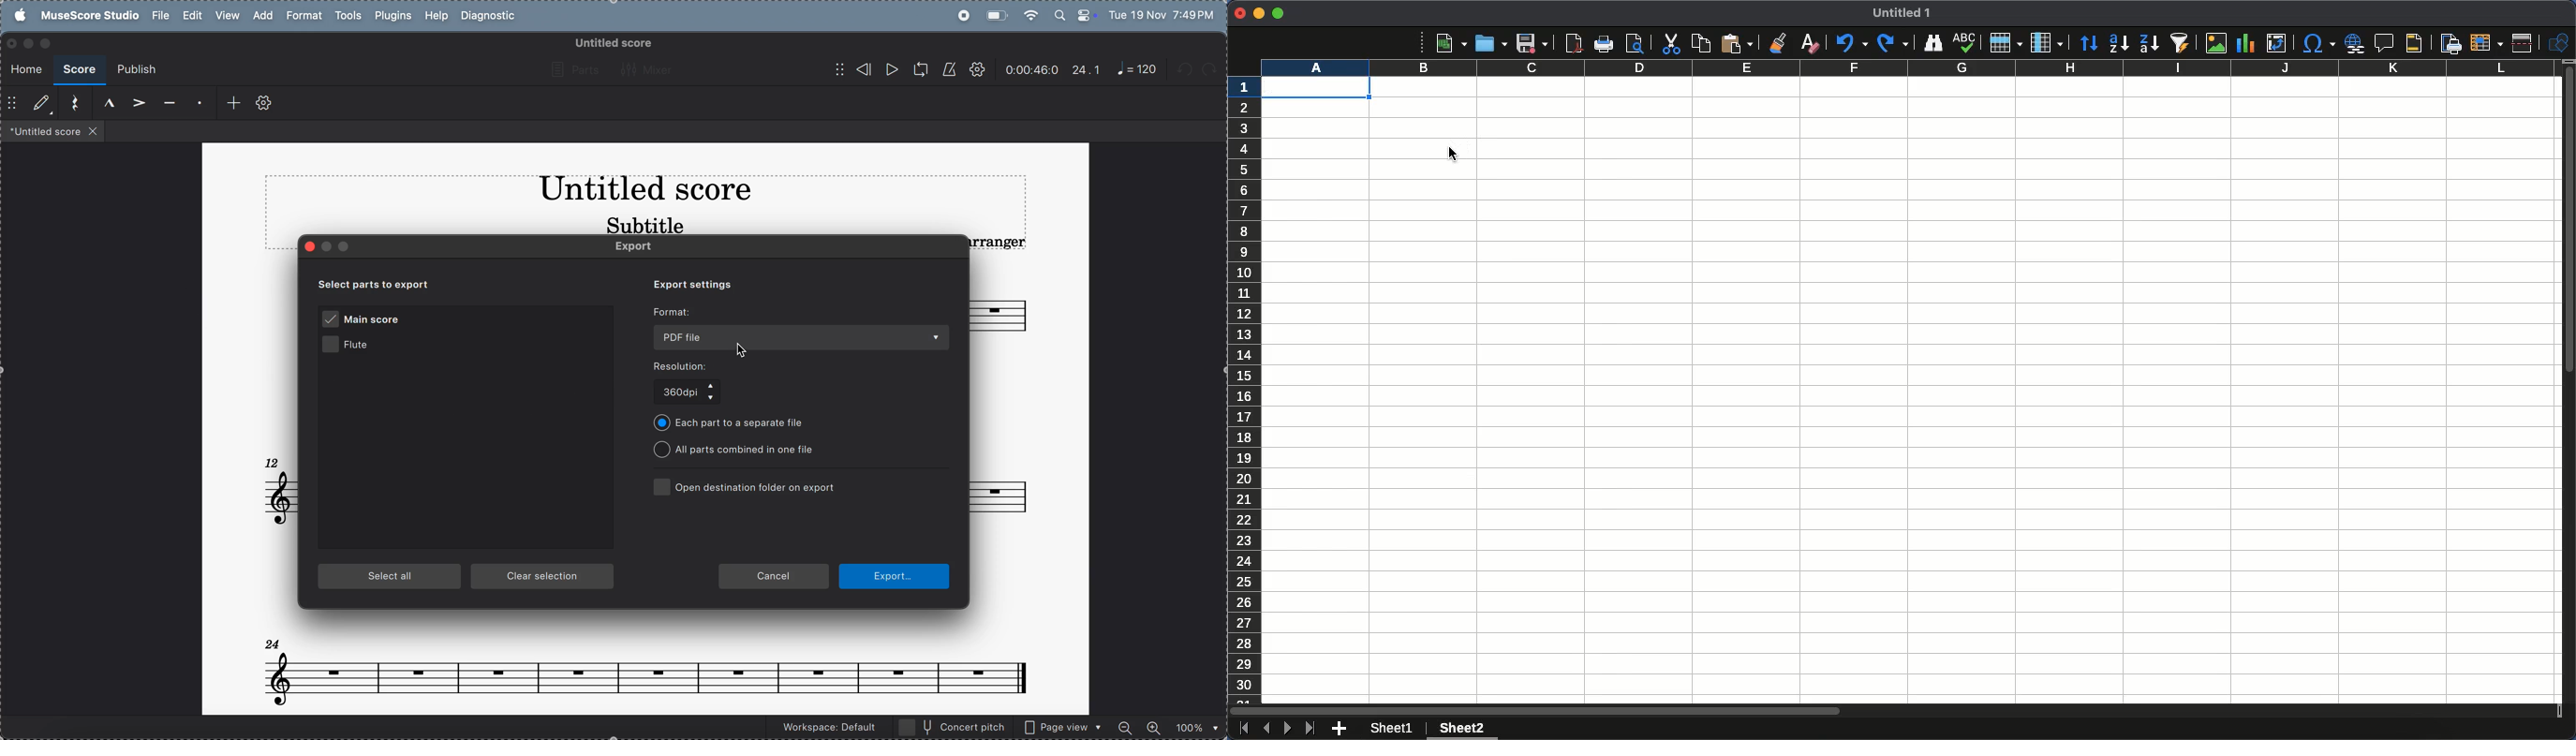 This screenshot has width=2576, height=756. What do you see at coordinates (391, 17) in the screenshot?
I see `plugins` at bounding box center [391, 17].